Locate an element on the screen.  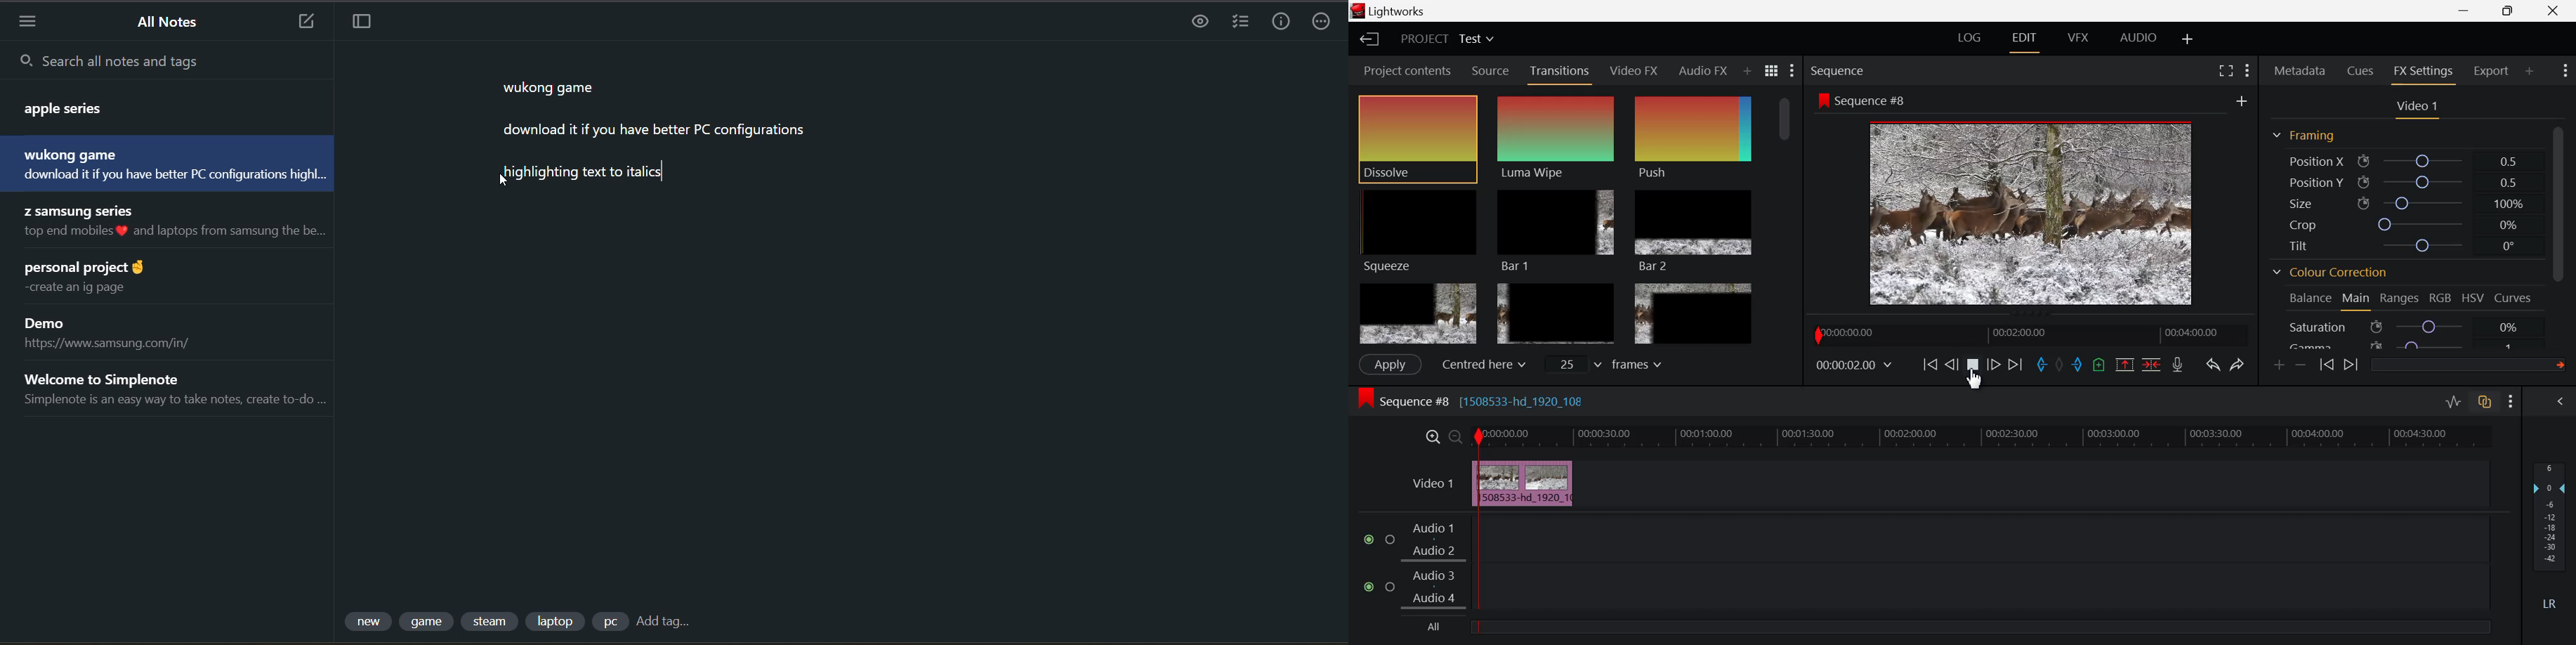
Remove the marked section is located at coordinates (2125, 363).